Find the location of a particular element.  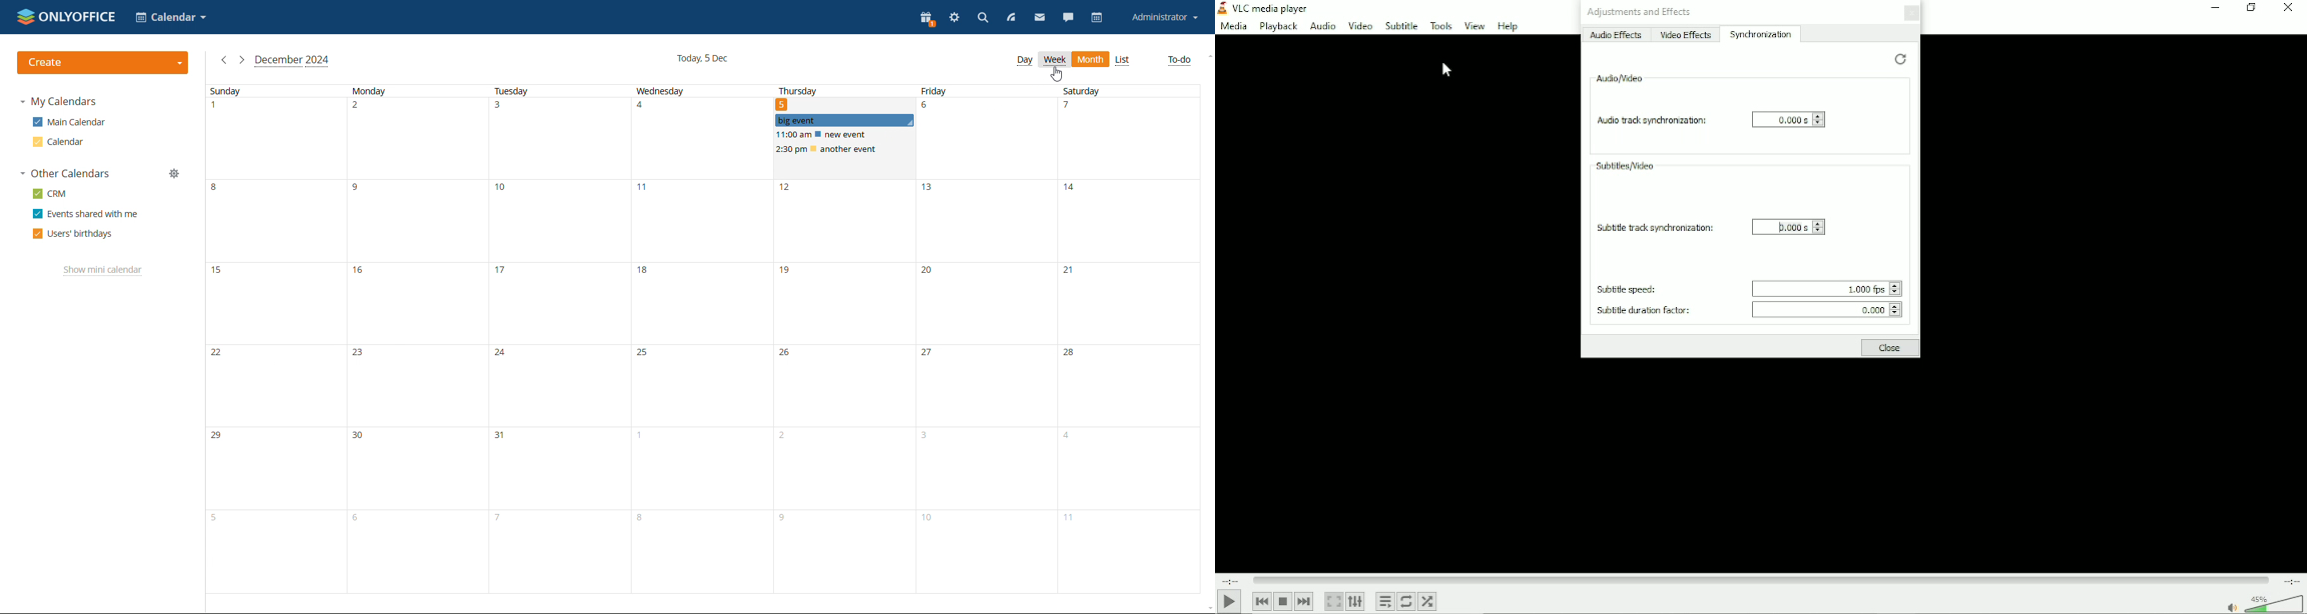

Total duration is located at coordinates (2291, 579).